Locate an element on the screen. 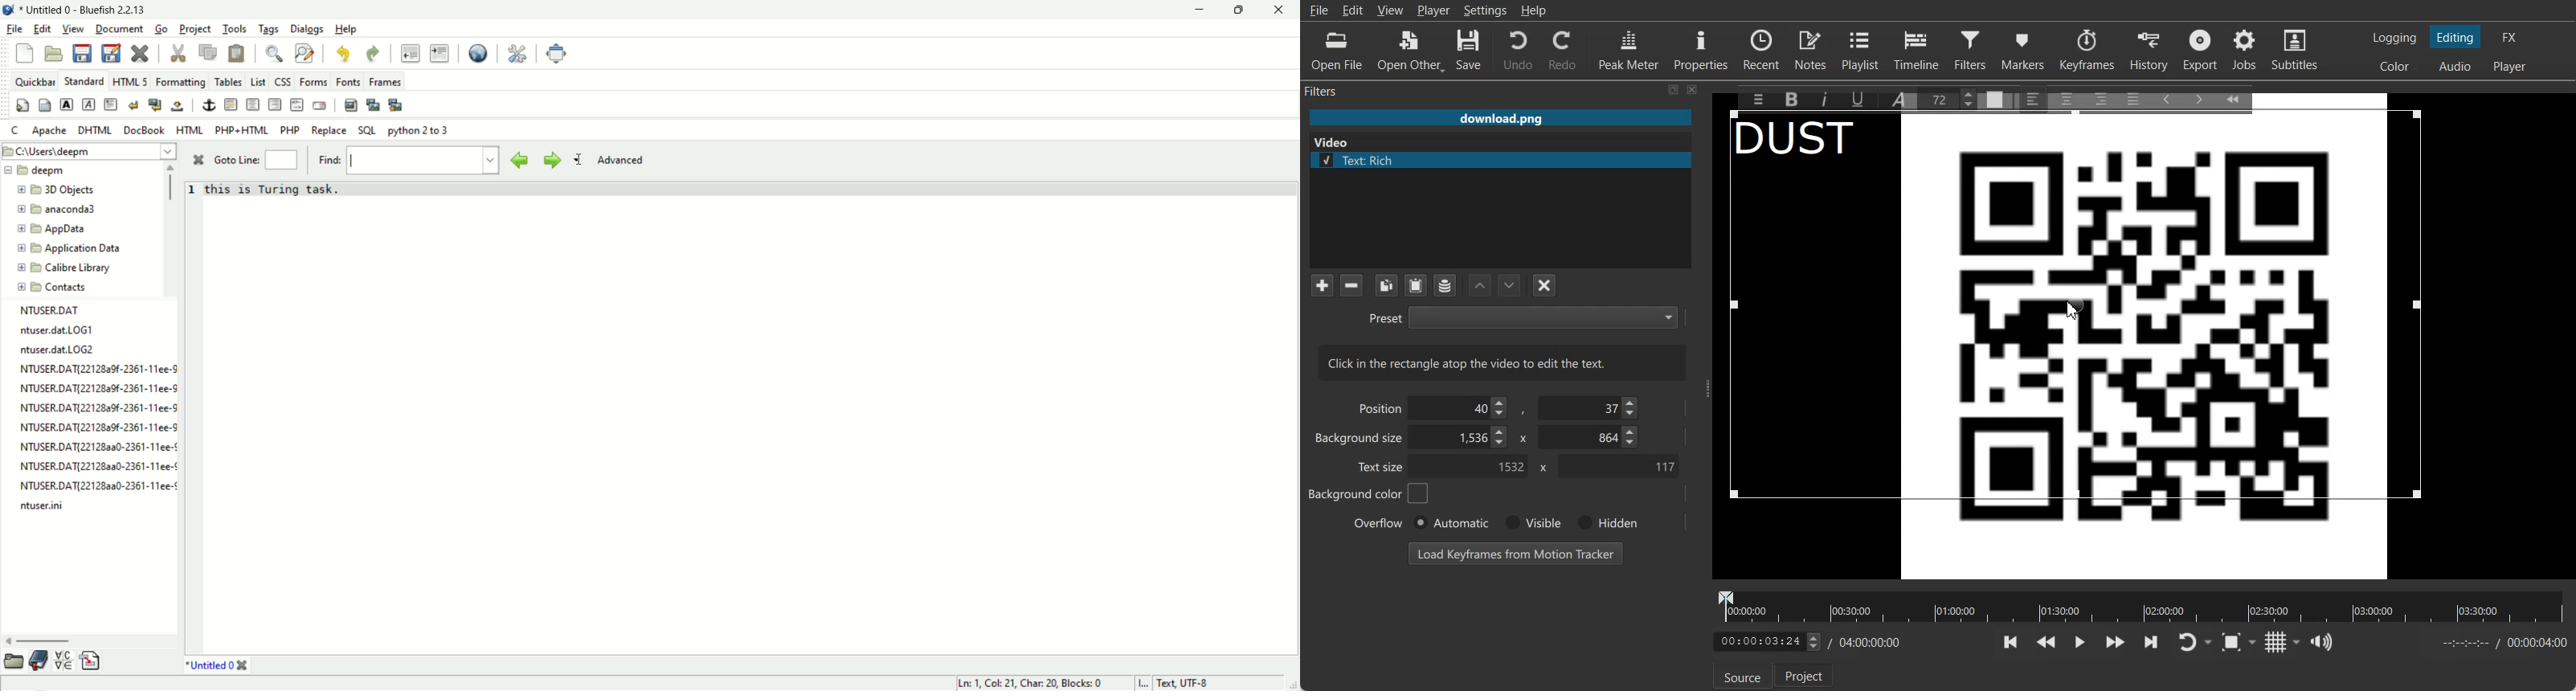  NTUSER.DAT is located at coordinates (54, 310).